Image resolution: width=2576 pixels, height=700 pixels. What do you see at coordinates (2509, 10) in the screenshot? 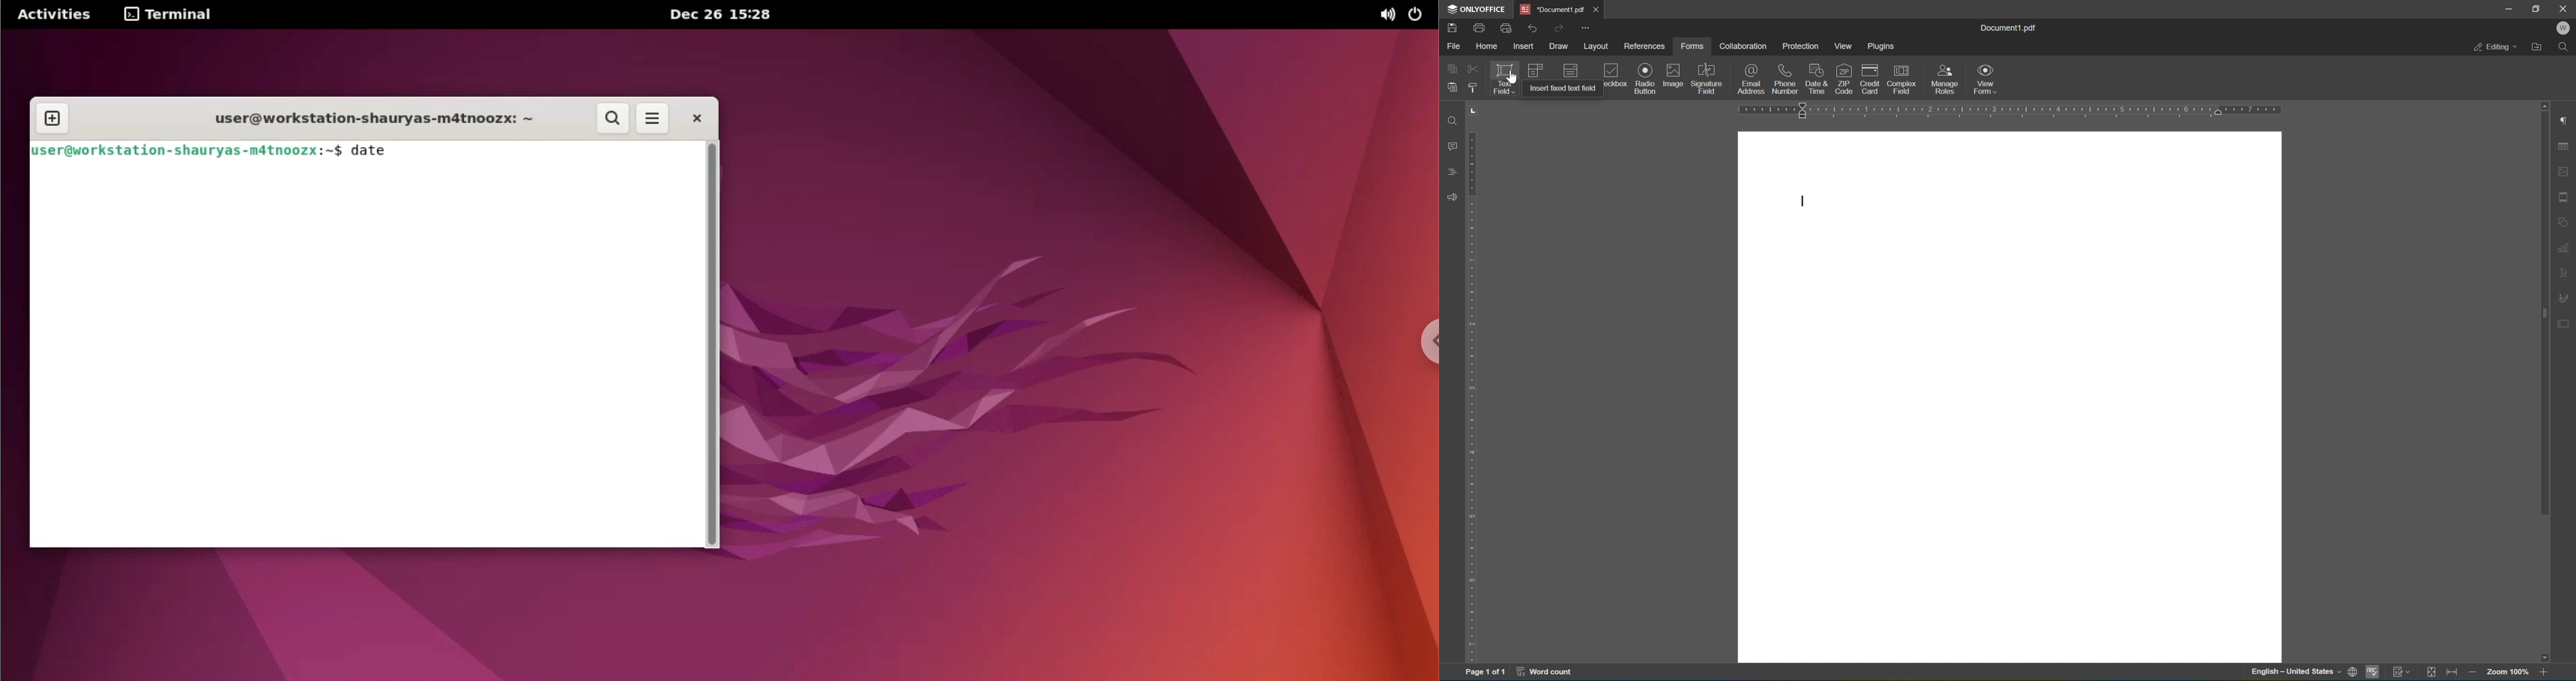
I see `minimize` at bounding box center [2509, 10].